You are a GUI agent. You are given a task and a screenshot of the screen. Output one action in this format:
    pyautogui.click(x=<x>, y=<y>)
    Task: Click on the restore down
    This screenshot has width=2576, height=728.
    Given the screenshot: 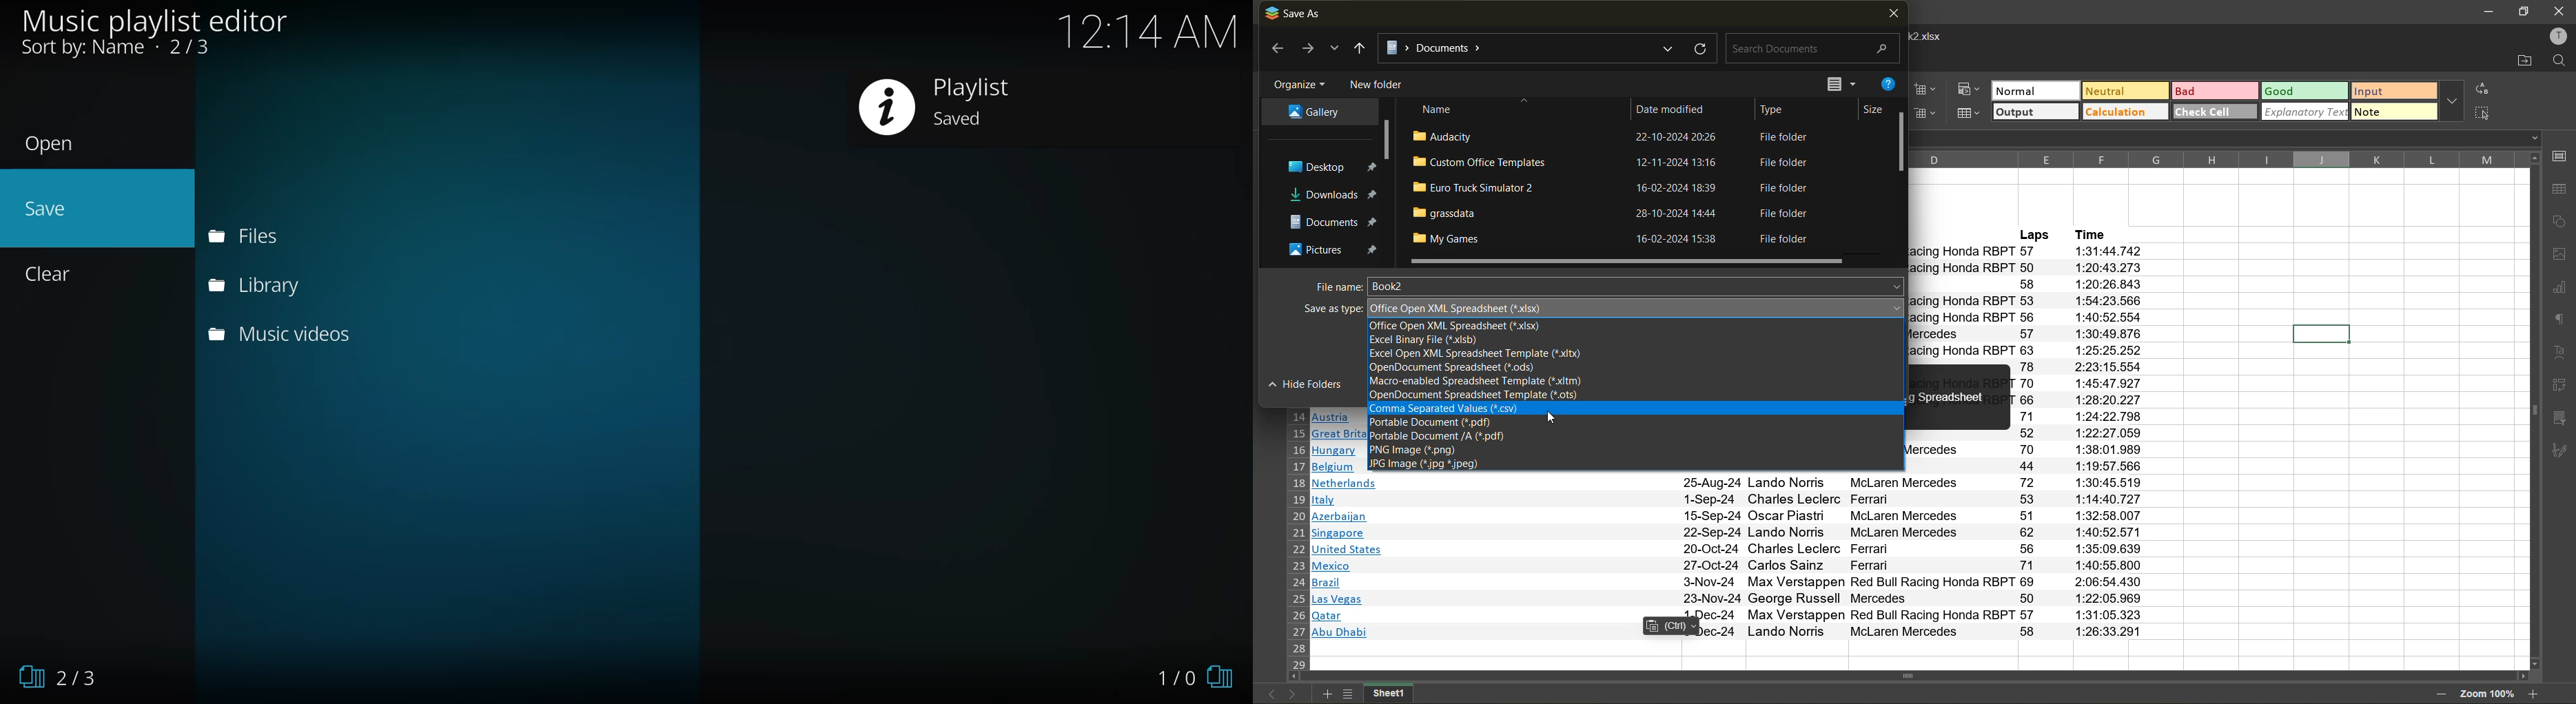 What is the action you would take?
    pyautogui.click(x=2523, y=12)
    